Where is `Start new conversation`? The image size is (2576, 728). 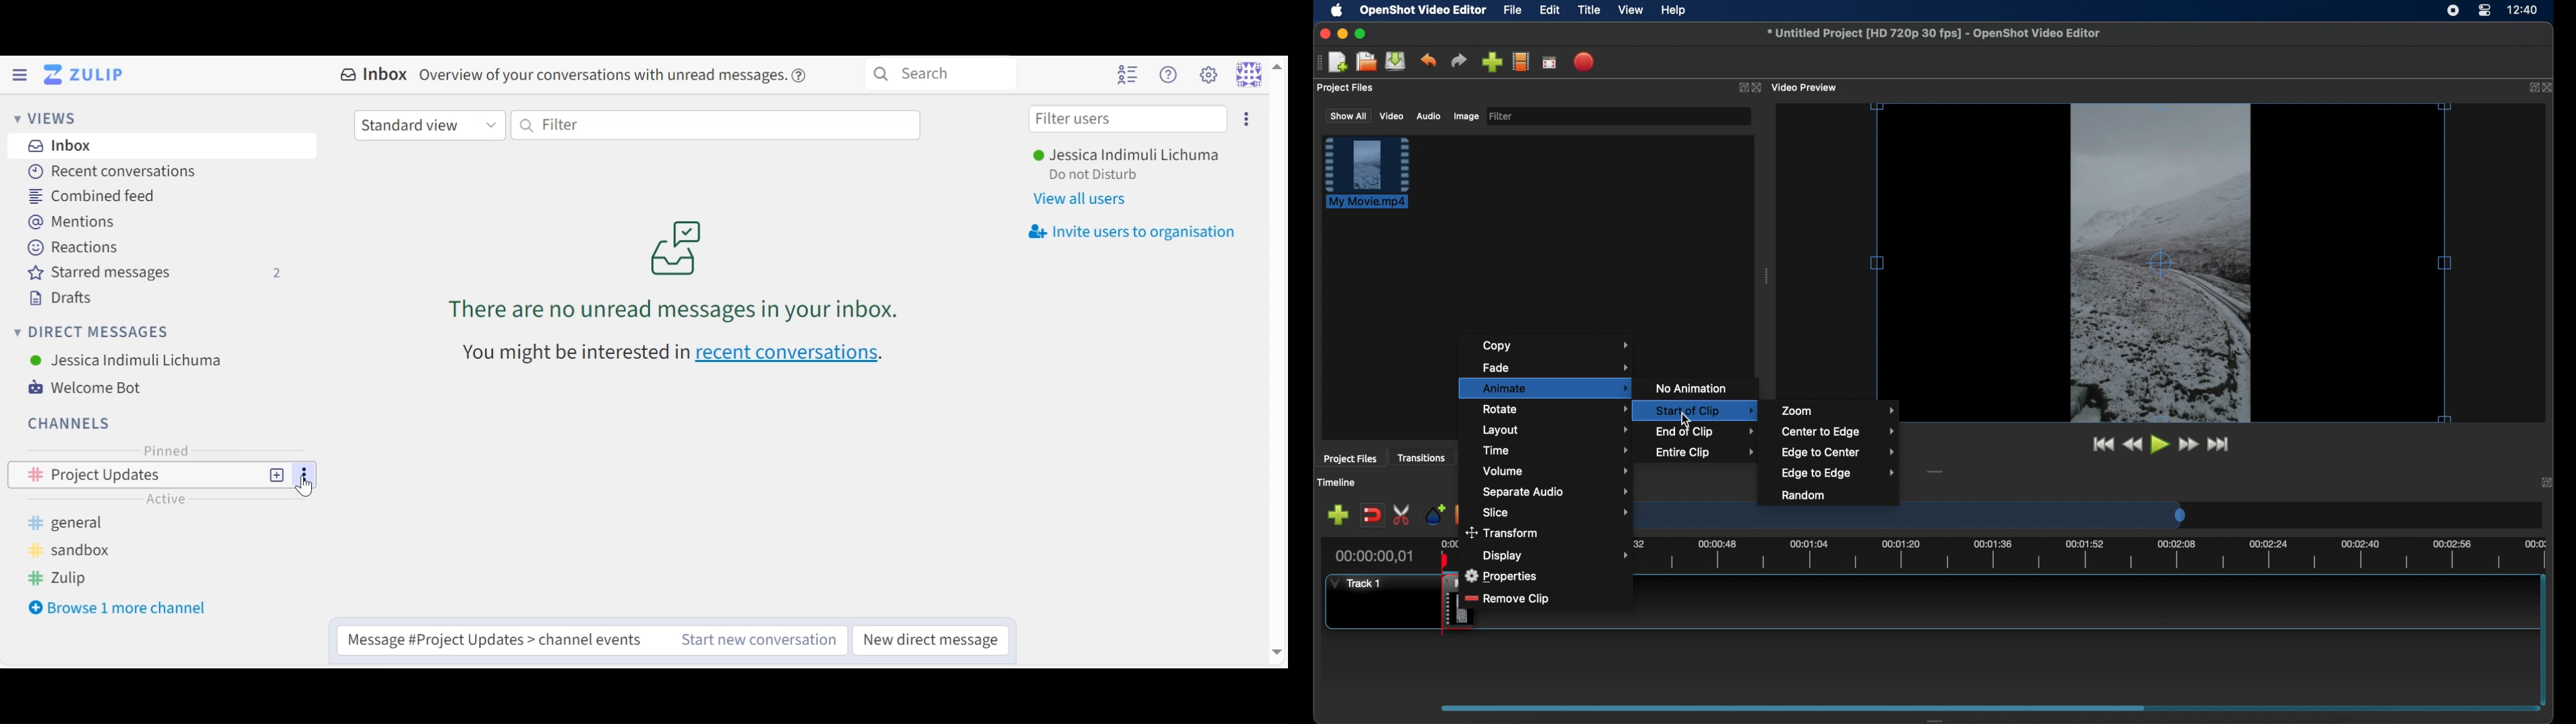 Start new conversation is located at coordinates (759, 641).